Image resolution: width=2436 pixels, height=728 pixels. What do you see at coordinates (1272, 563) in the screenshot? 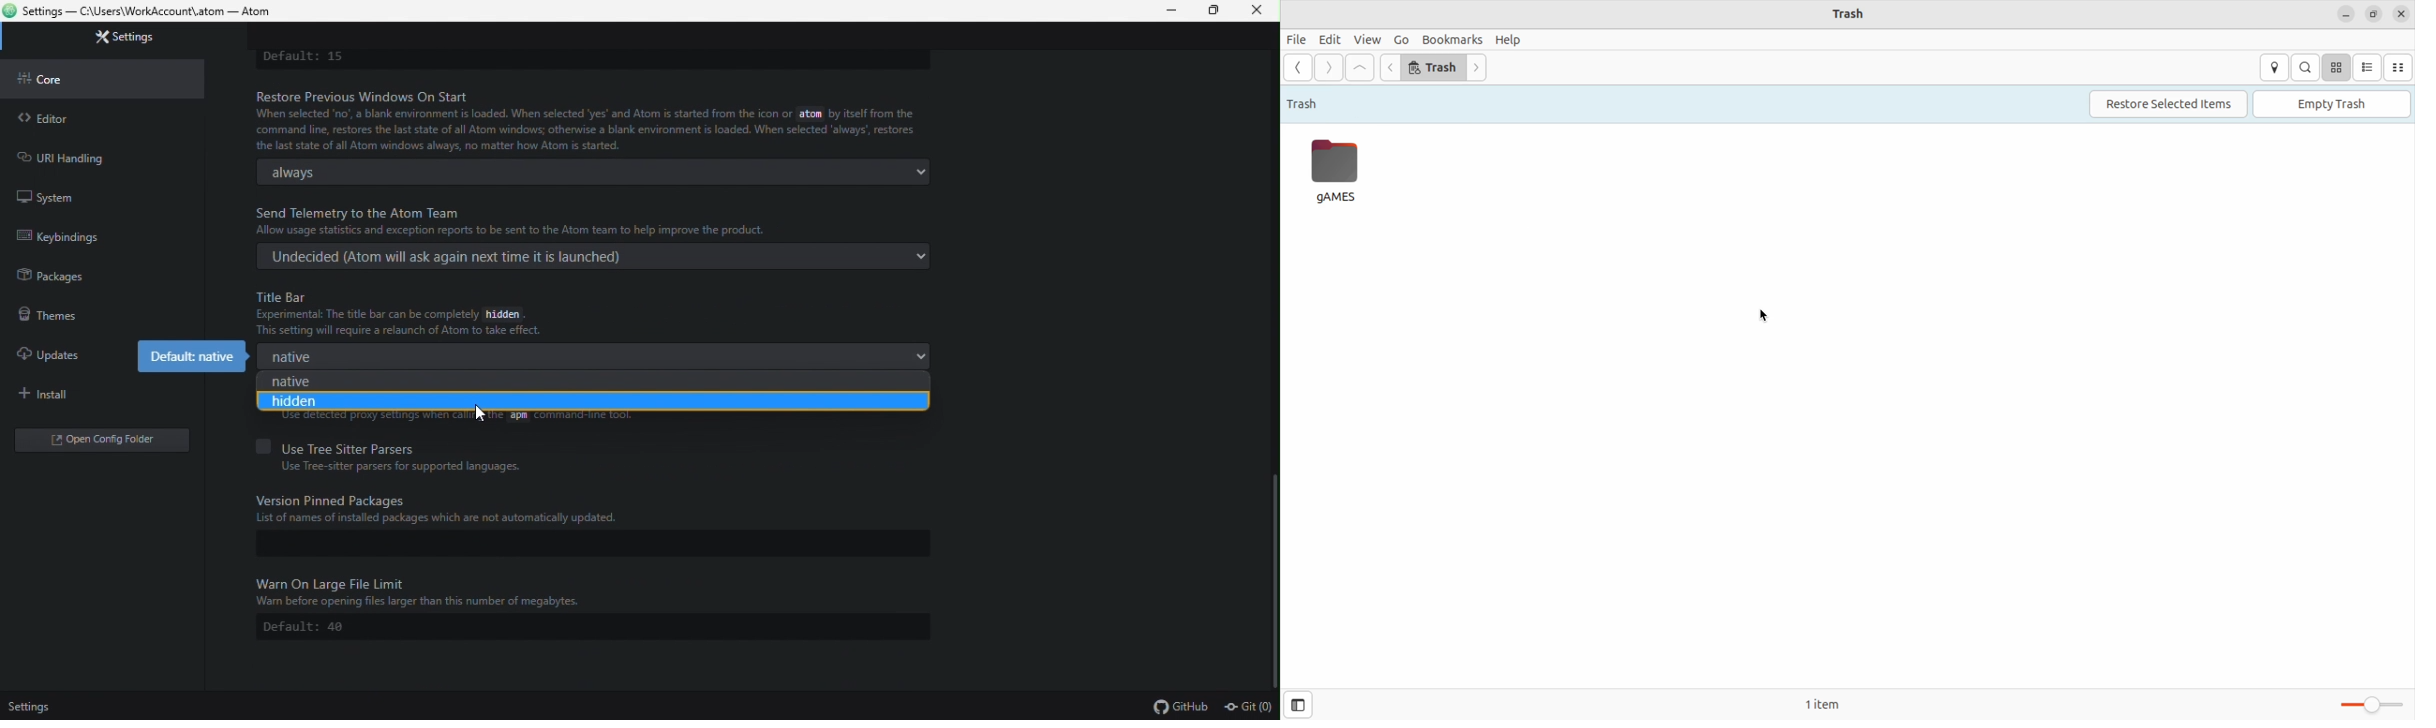
I see `Scroll bar` at bounding box center [1272, 563].